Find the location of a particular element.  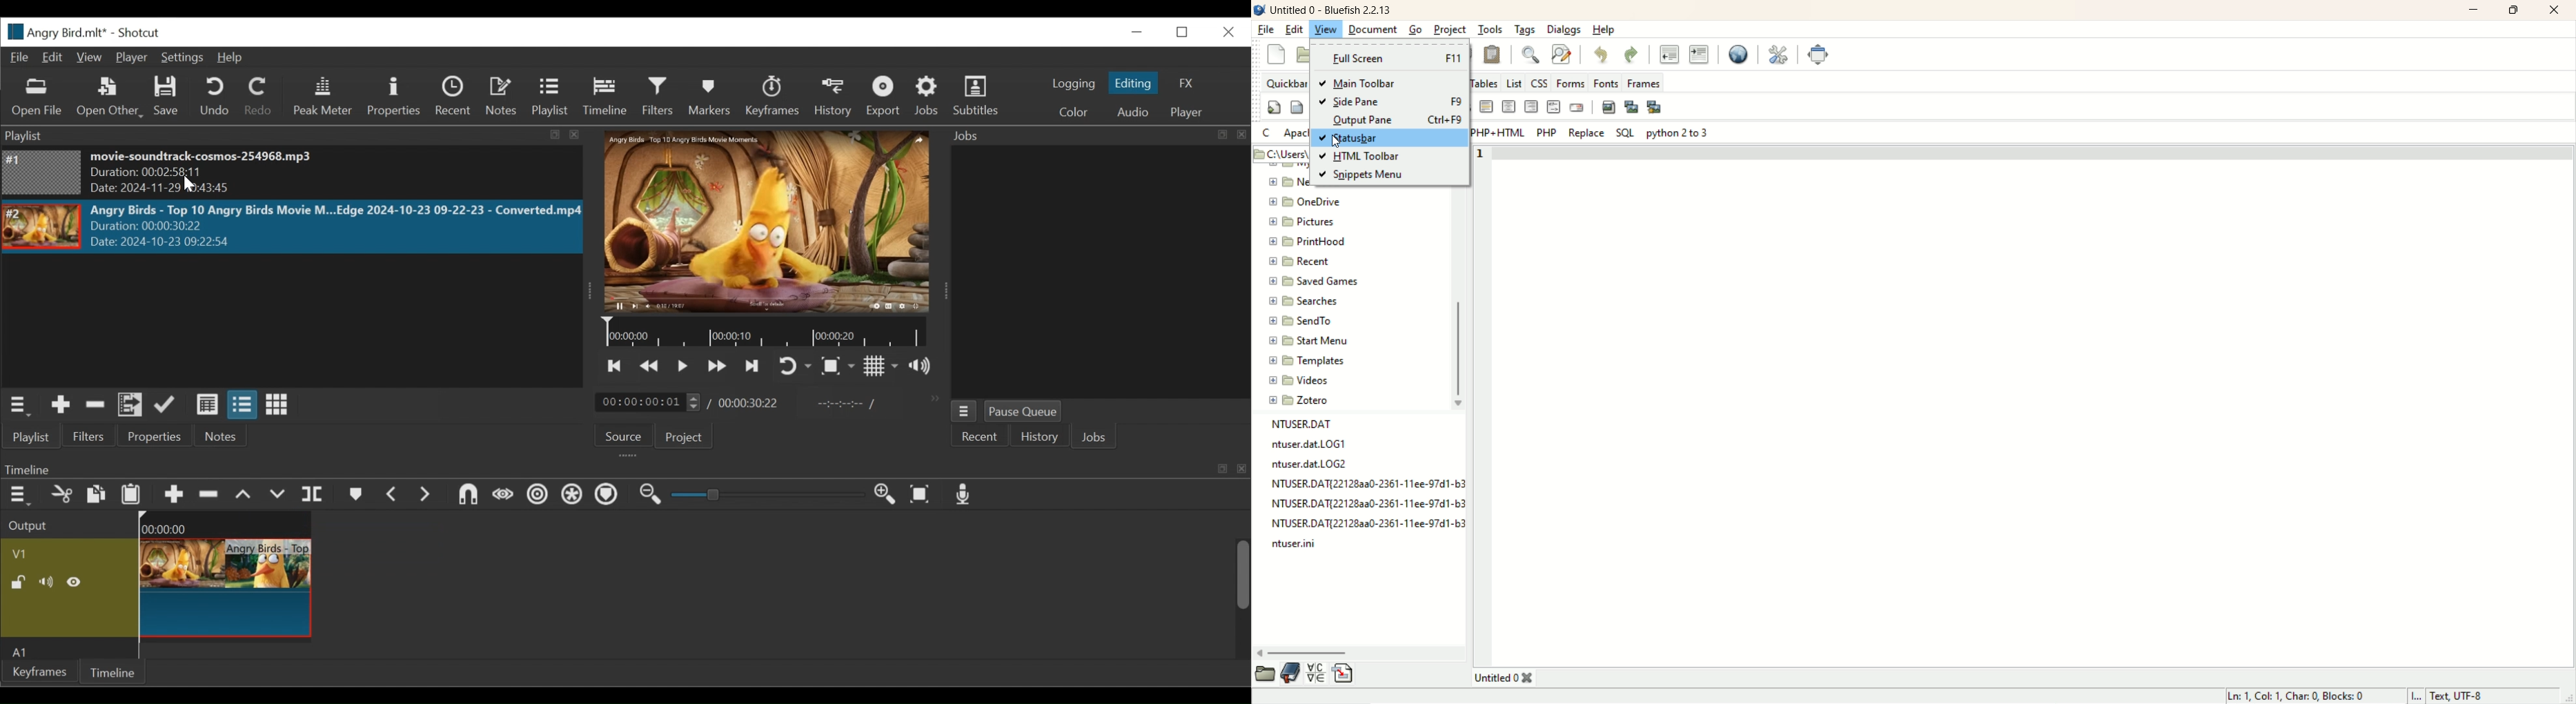

Ripple Markers is located at coordinates (607, 497).